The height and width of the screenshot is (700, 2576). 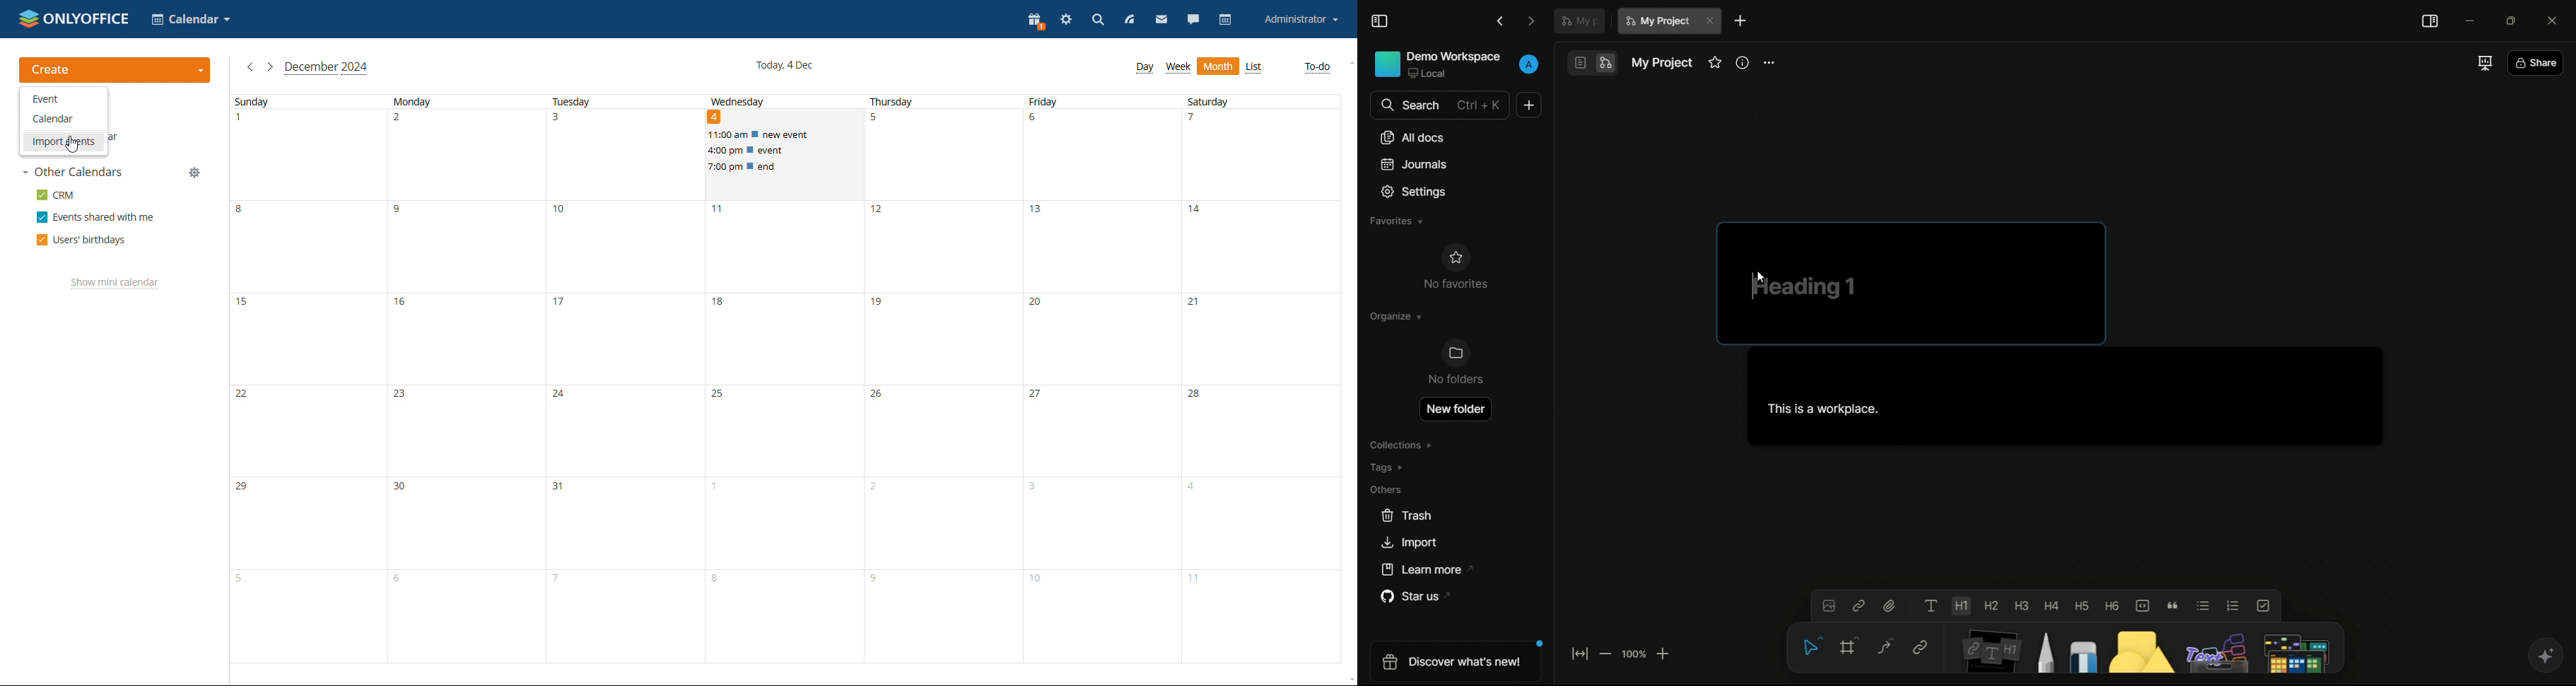 What do you see at coordinates (1932, 605) in the screenshot?
I see `text` at bounding box center [1932, 605].